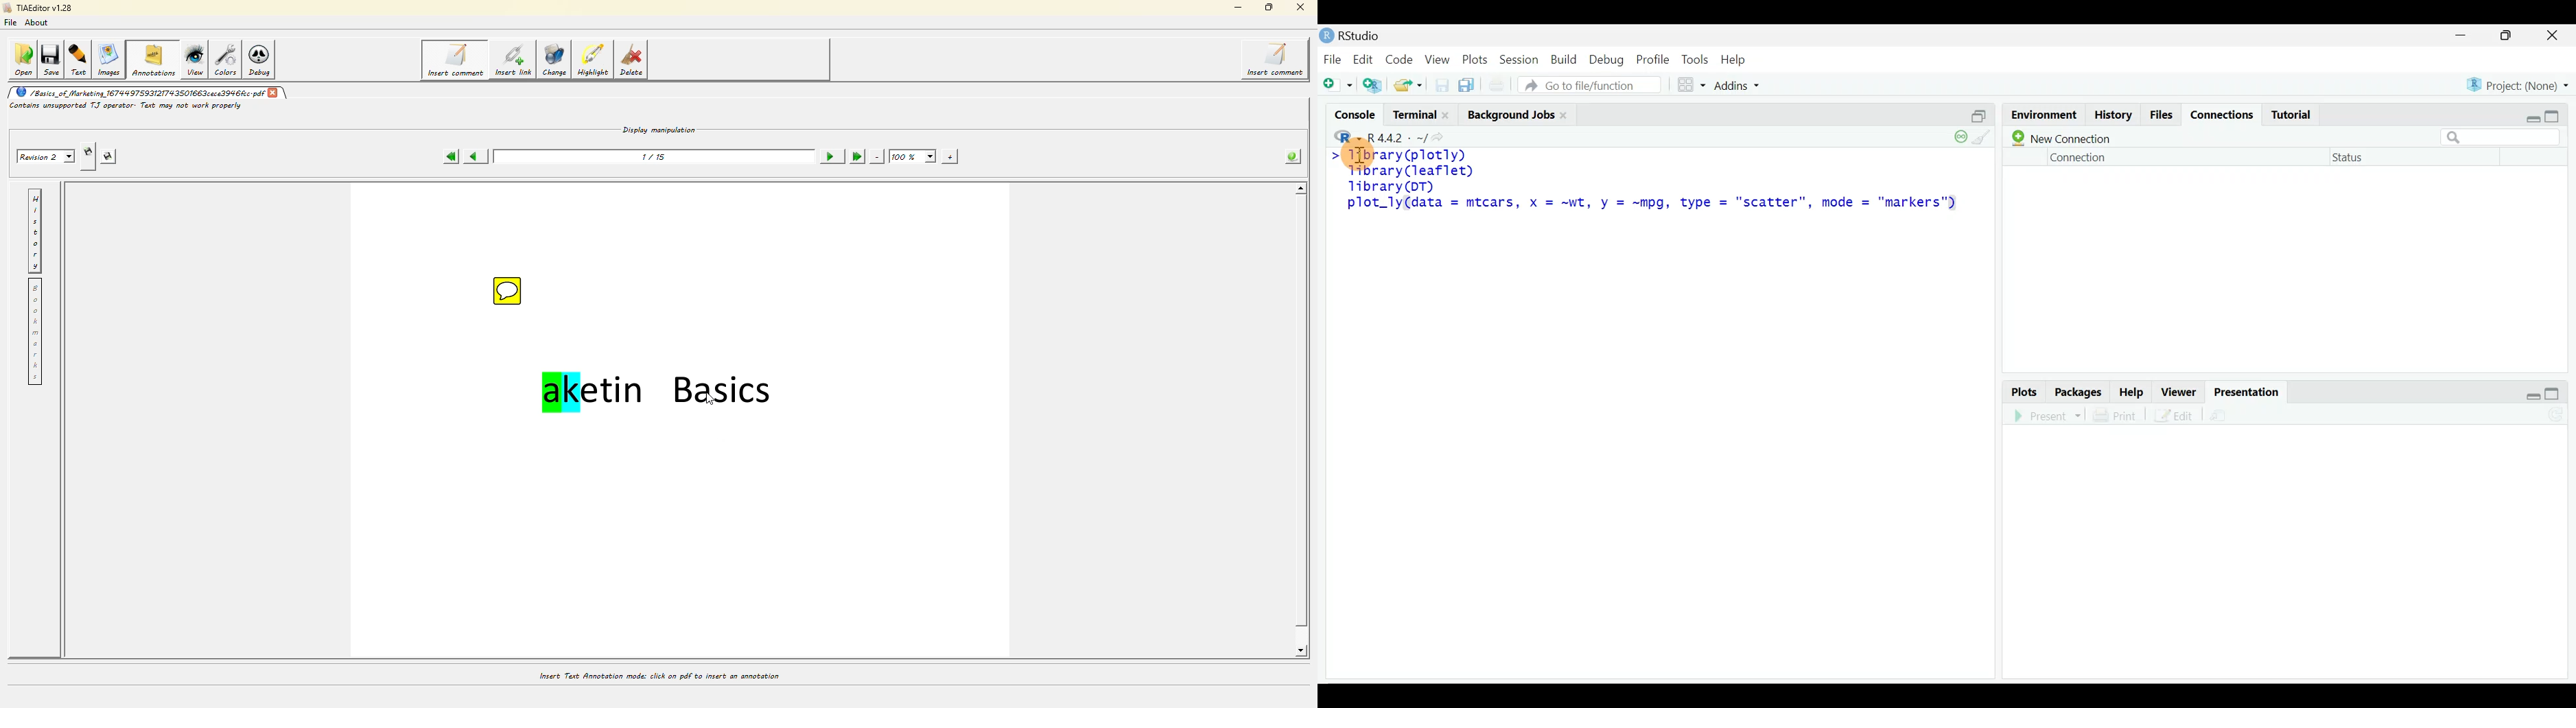 The height and width of the screenshot is (728, 2576). Describe the element at coordinates (1375, 85) in the screenshot. I see `Create a project` at that location.